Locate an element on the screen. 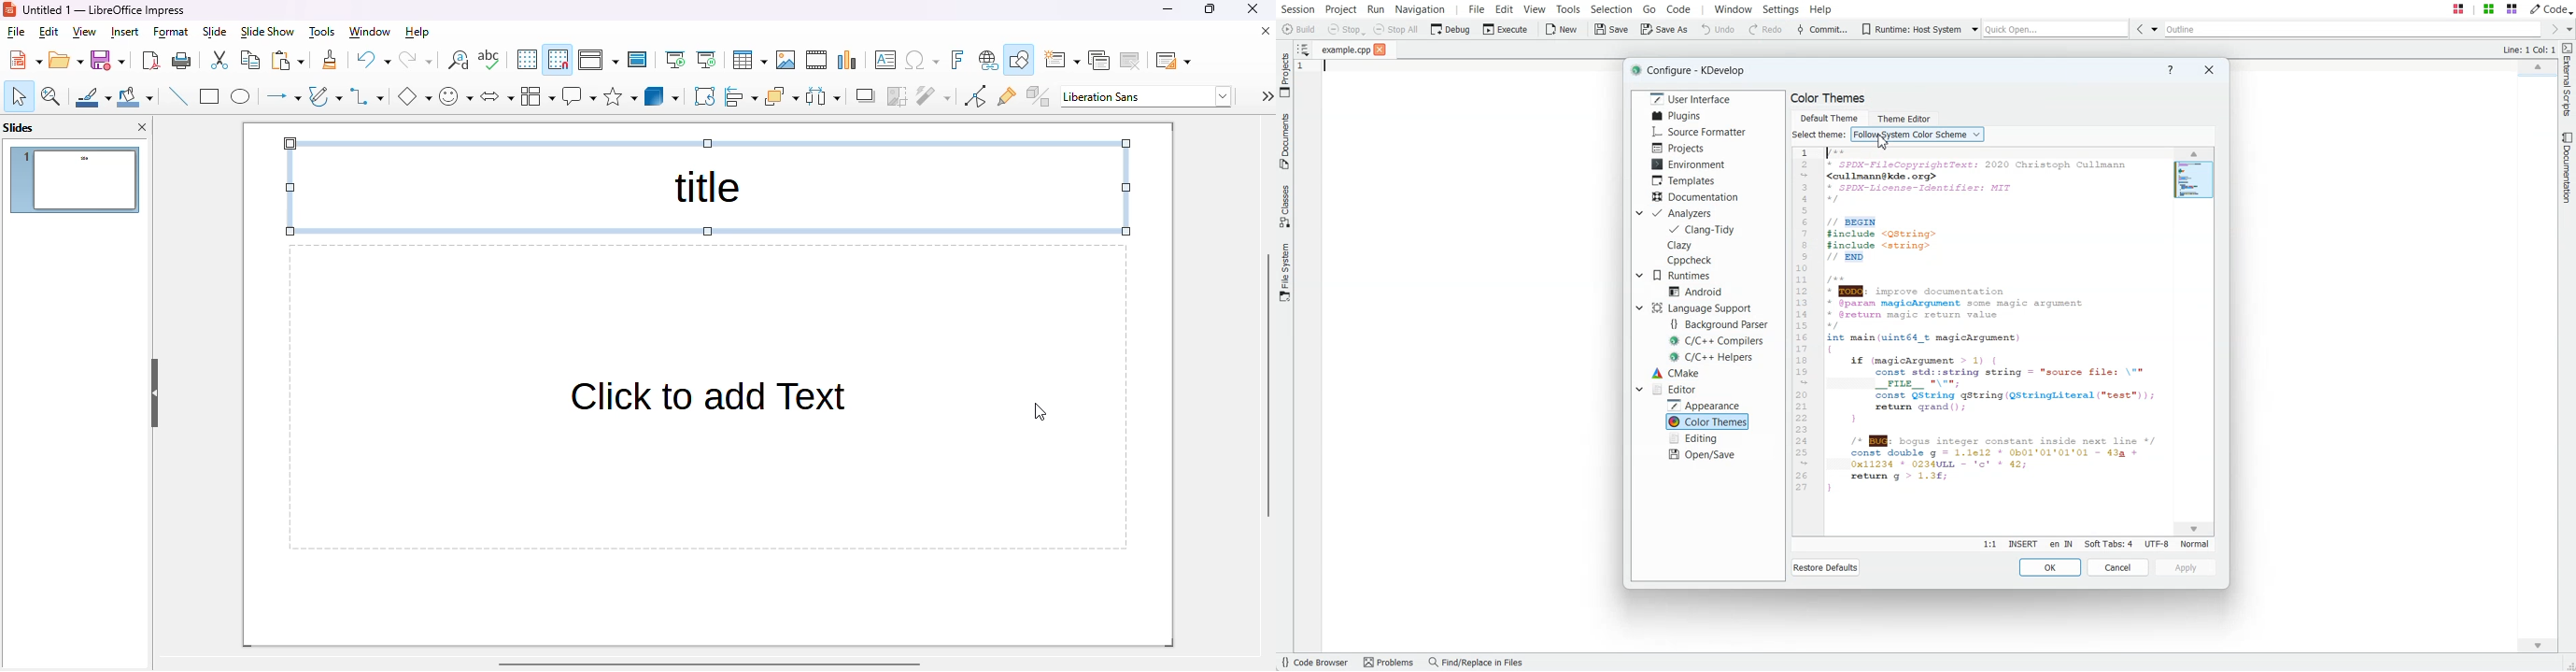 The image size is (2576, 672). logo is located at coordinates (9, 10).